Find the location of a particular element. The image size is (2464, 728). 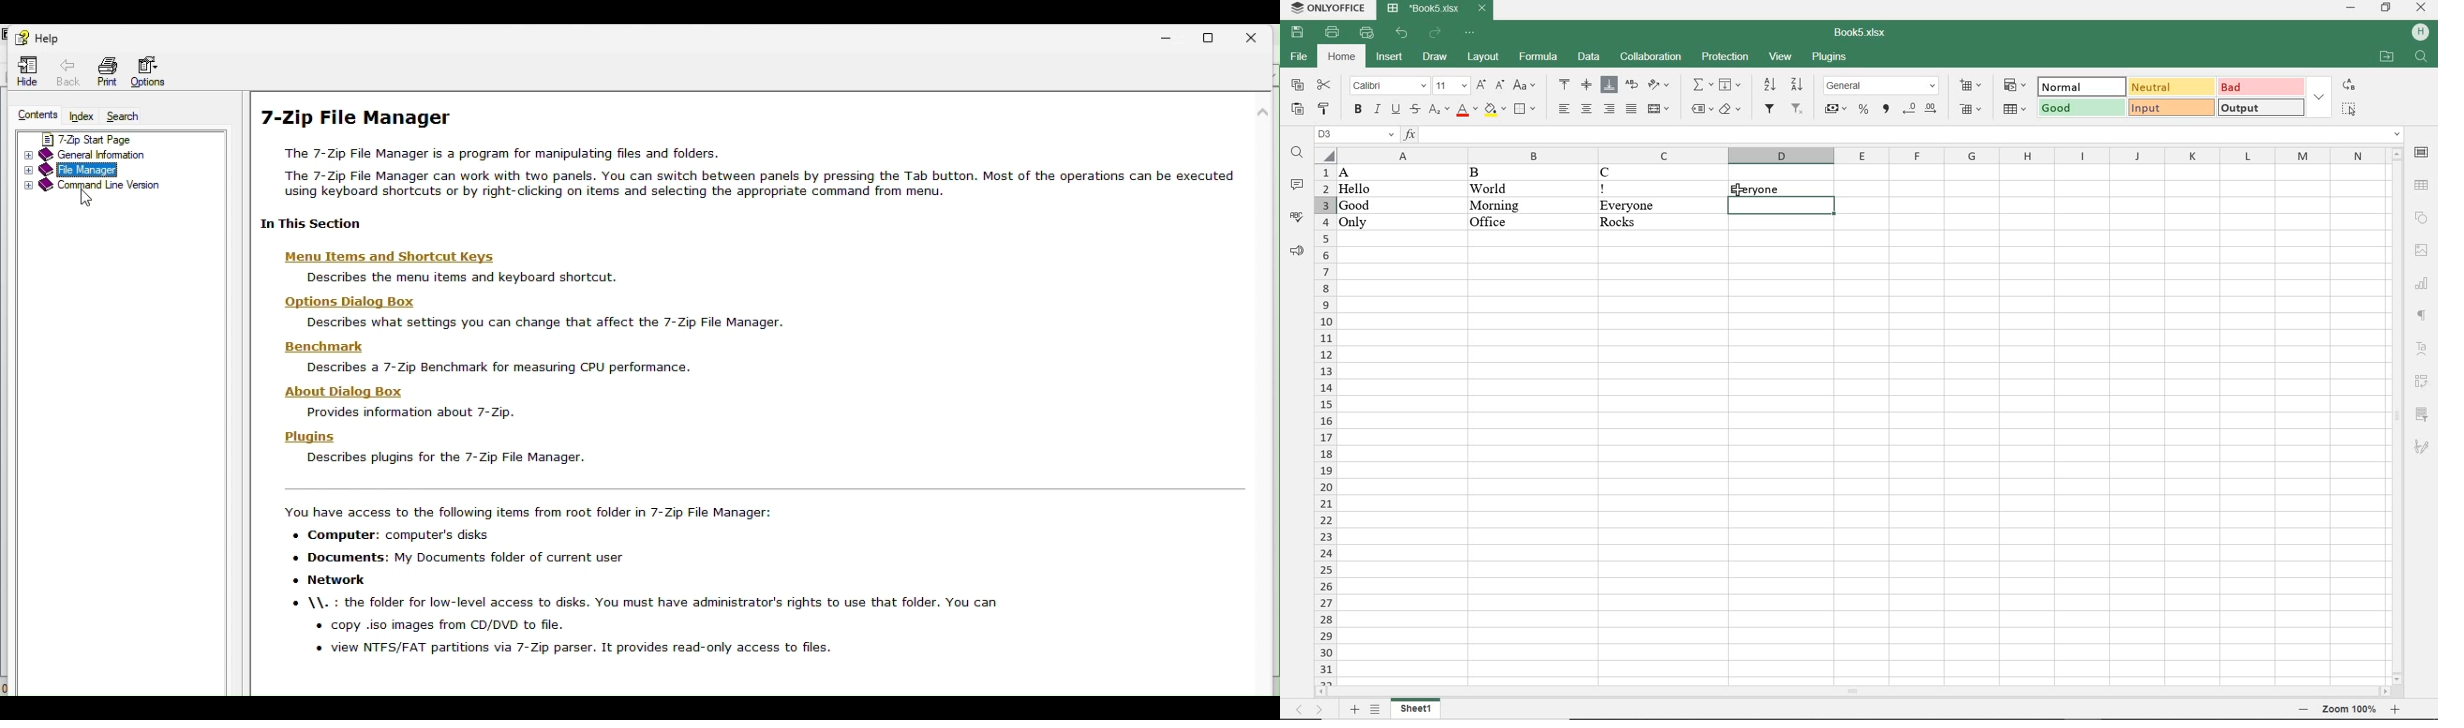

align left is located at coordinates (1562, 108).